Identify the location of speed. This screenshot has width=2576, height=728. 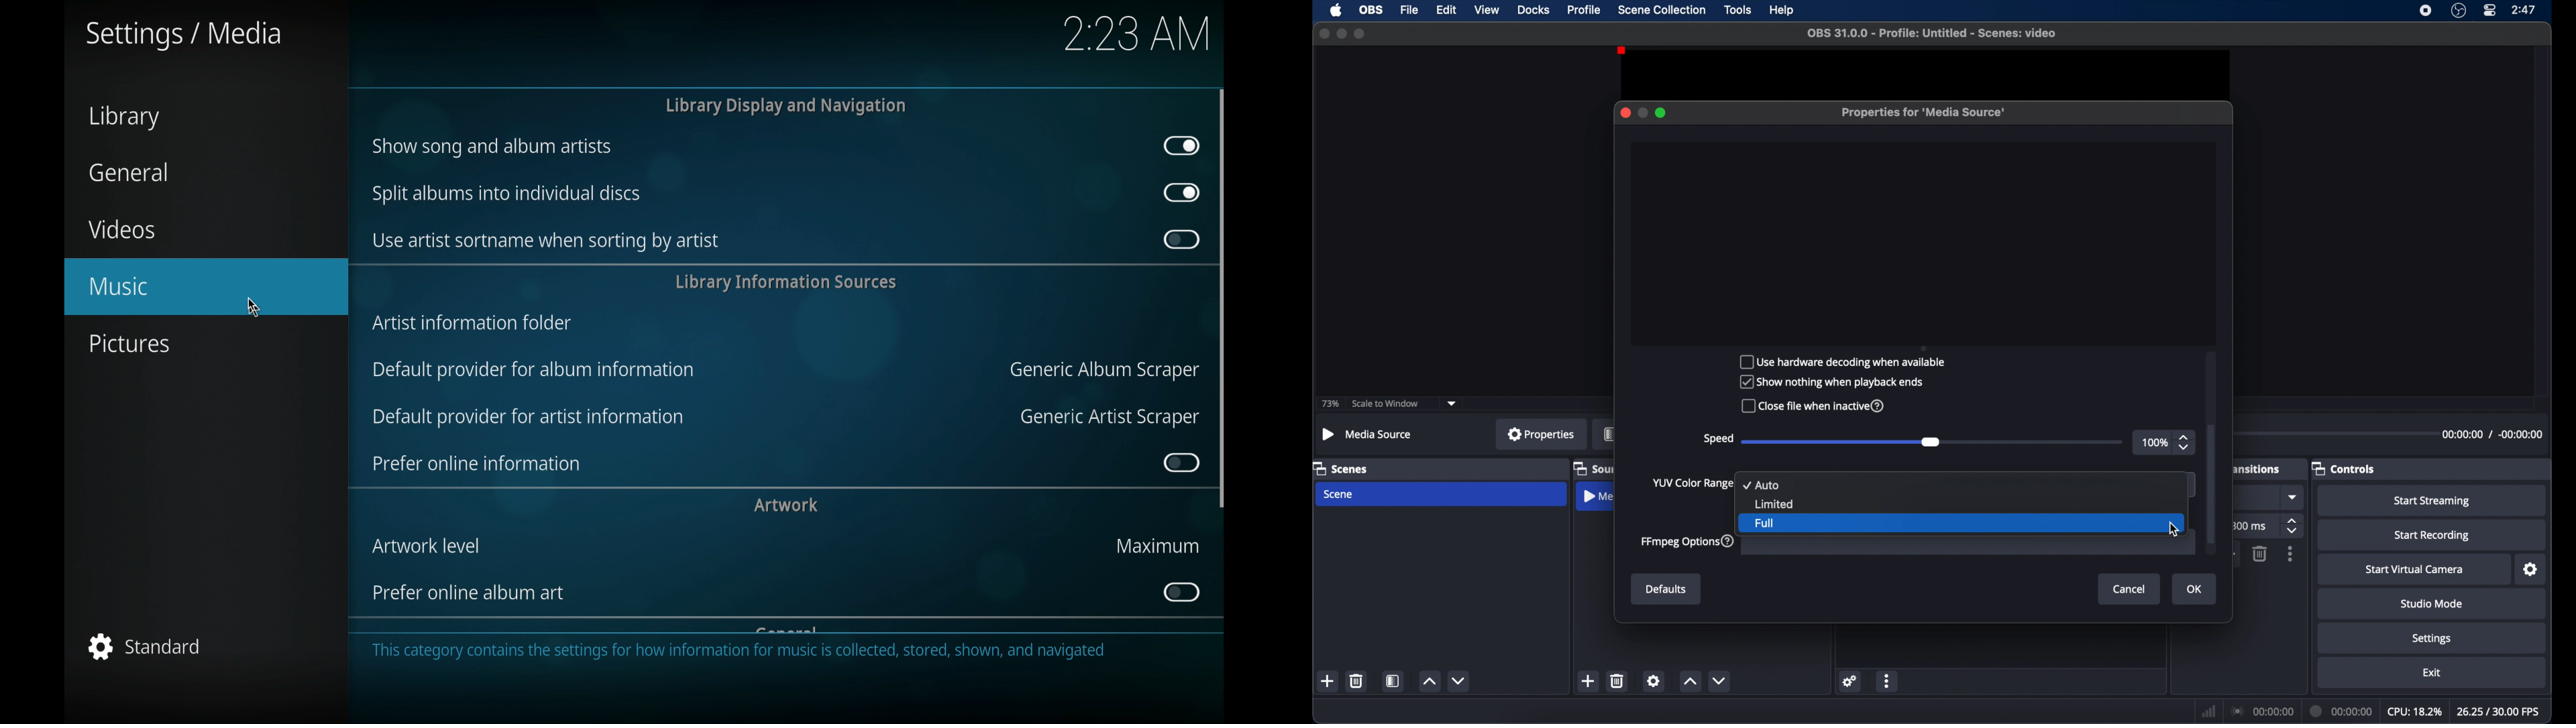
(1718, 439).